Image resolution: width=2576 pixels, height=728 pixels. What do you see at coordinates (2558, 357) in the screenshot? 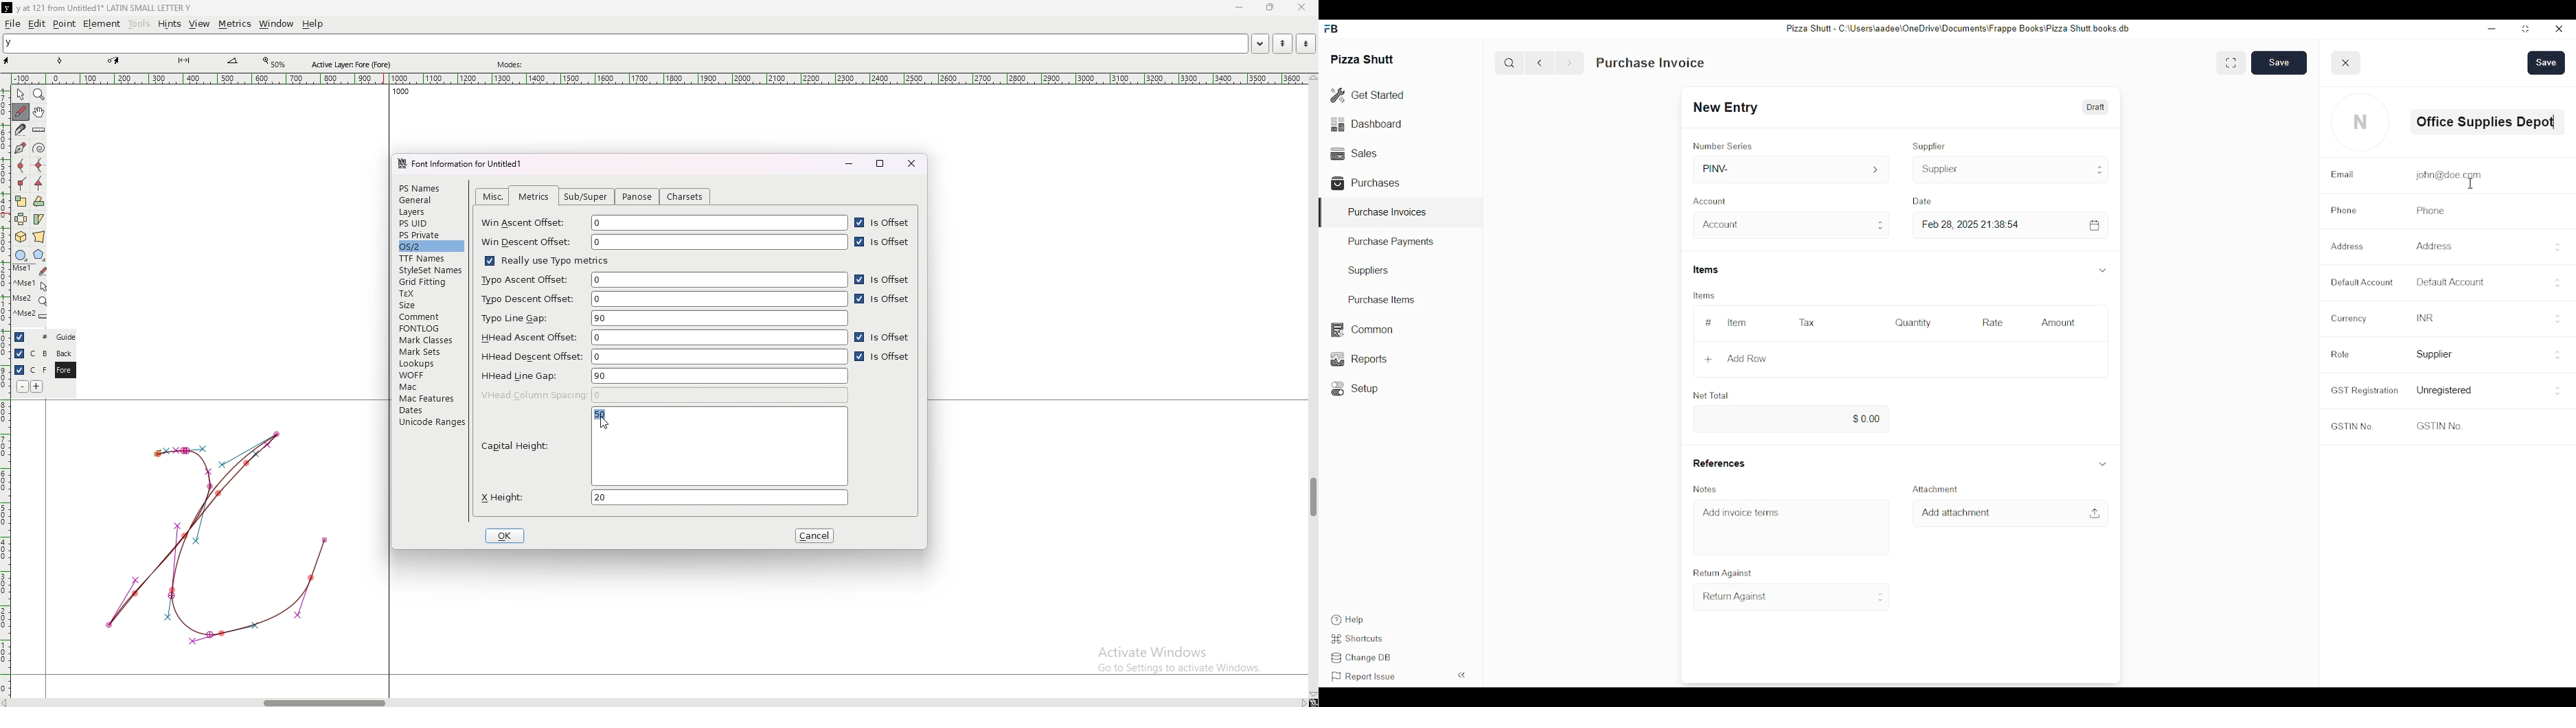
I see `buttons` at bounding box center [2558, 357].